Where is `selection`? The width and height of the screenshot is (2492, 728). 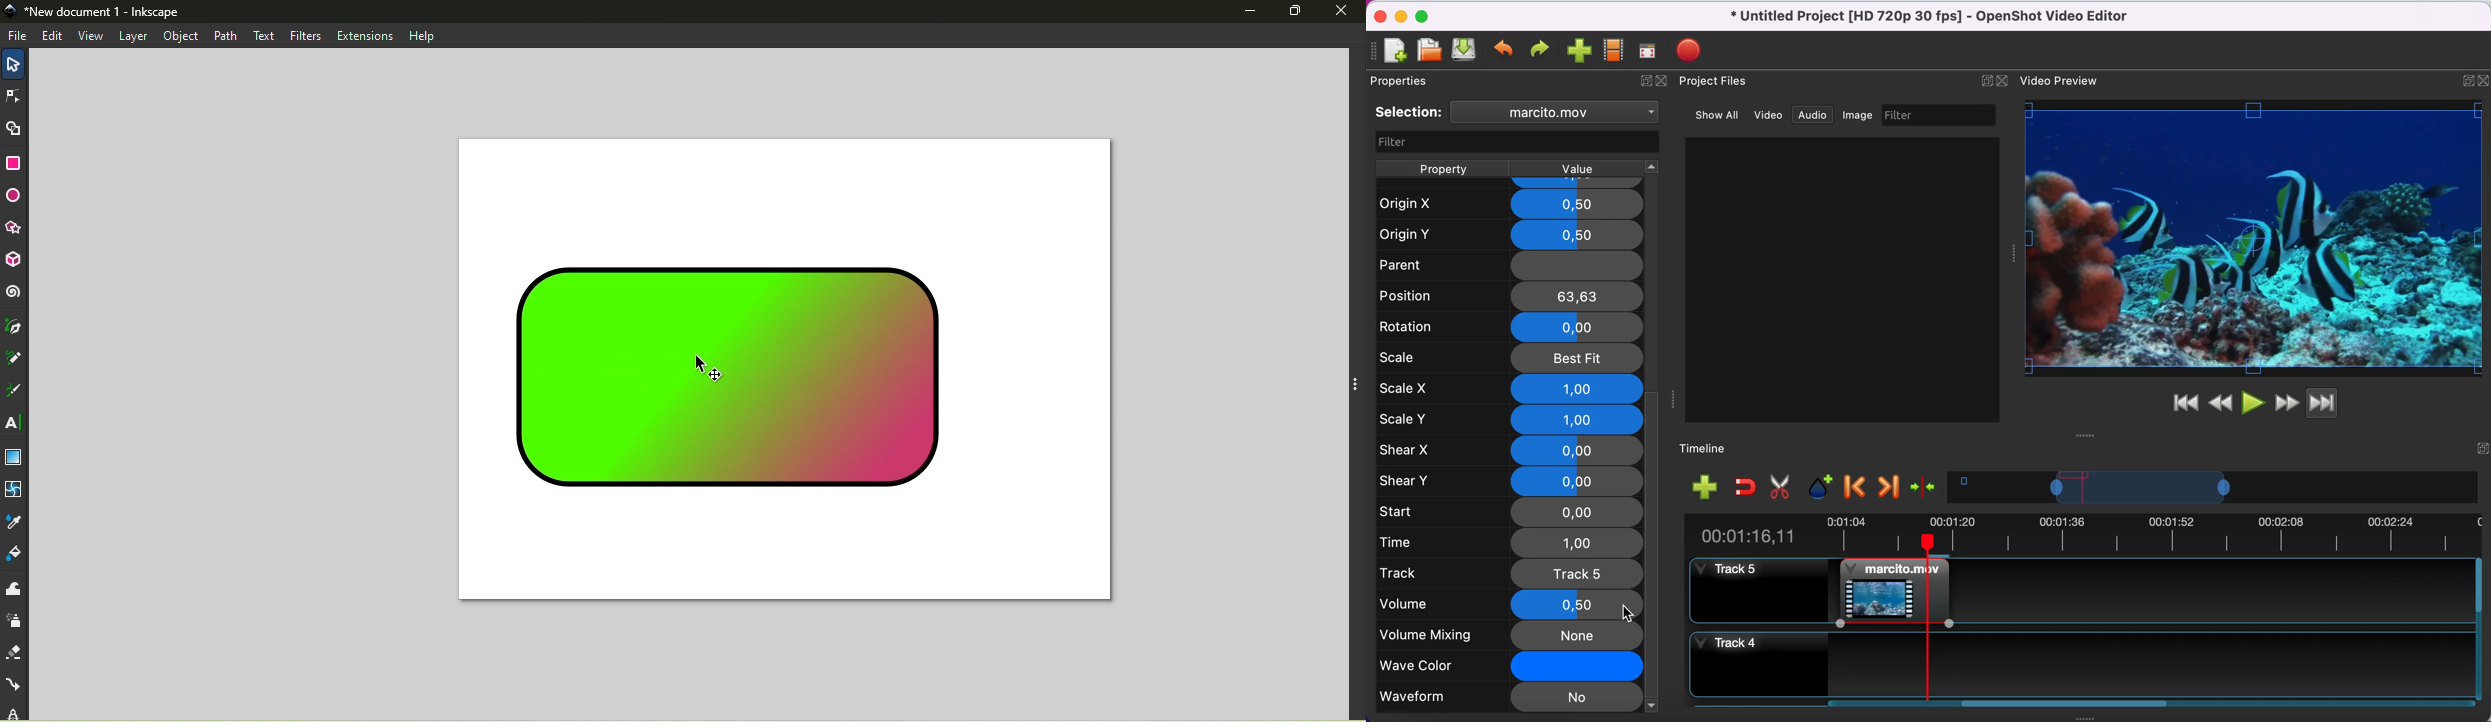 selection is located at coordinates (1410, 112).